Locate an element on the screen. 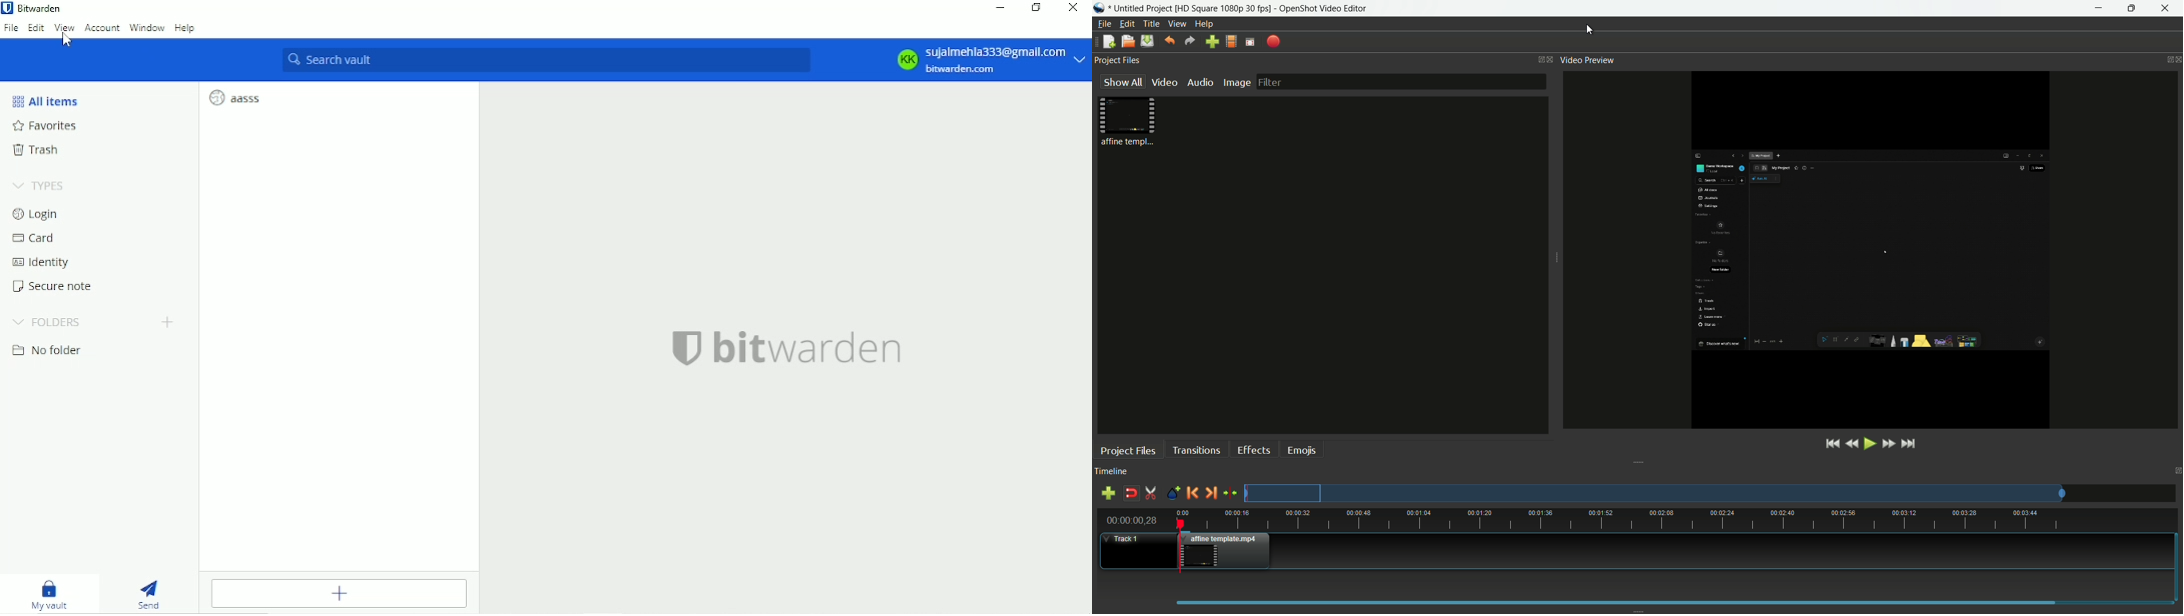  bitwarden is located at coordinates (812, 349).